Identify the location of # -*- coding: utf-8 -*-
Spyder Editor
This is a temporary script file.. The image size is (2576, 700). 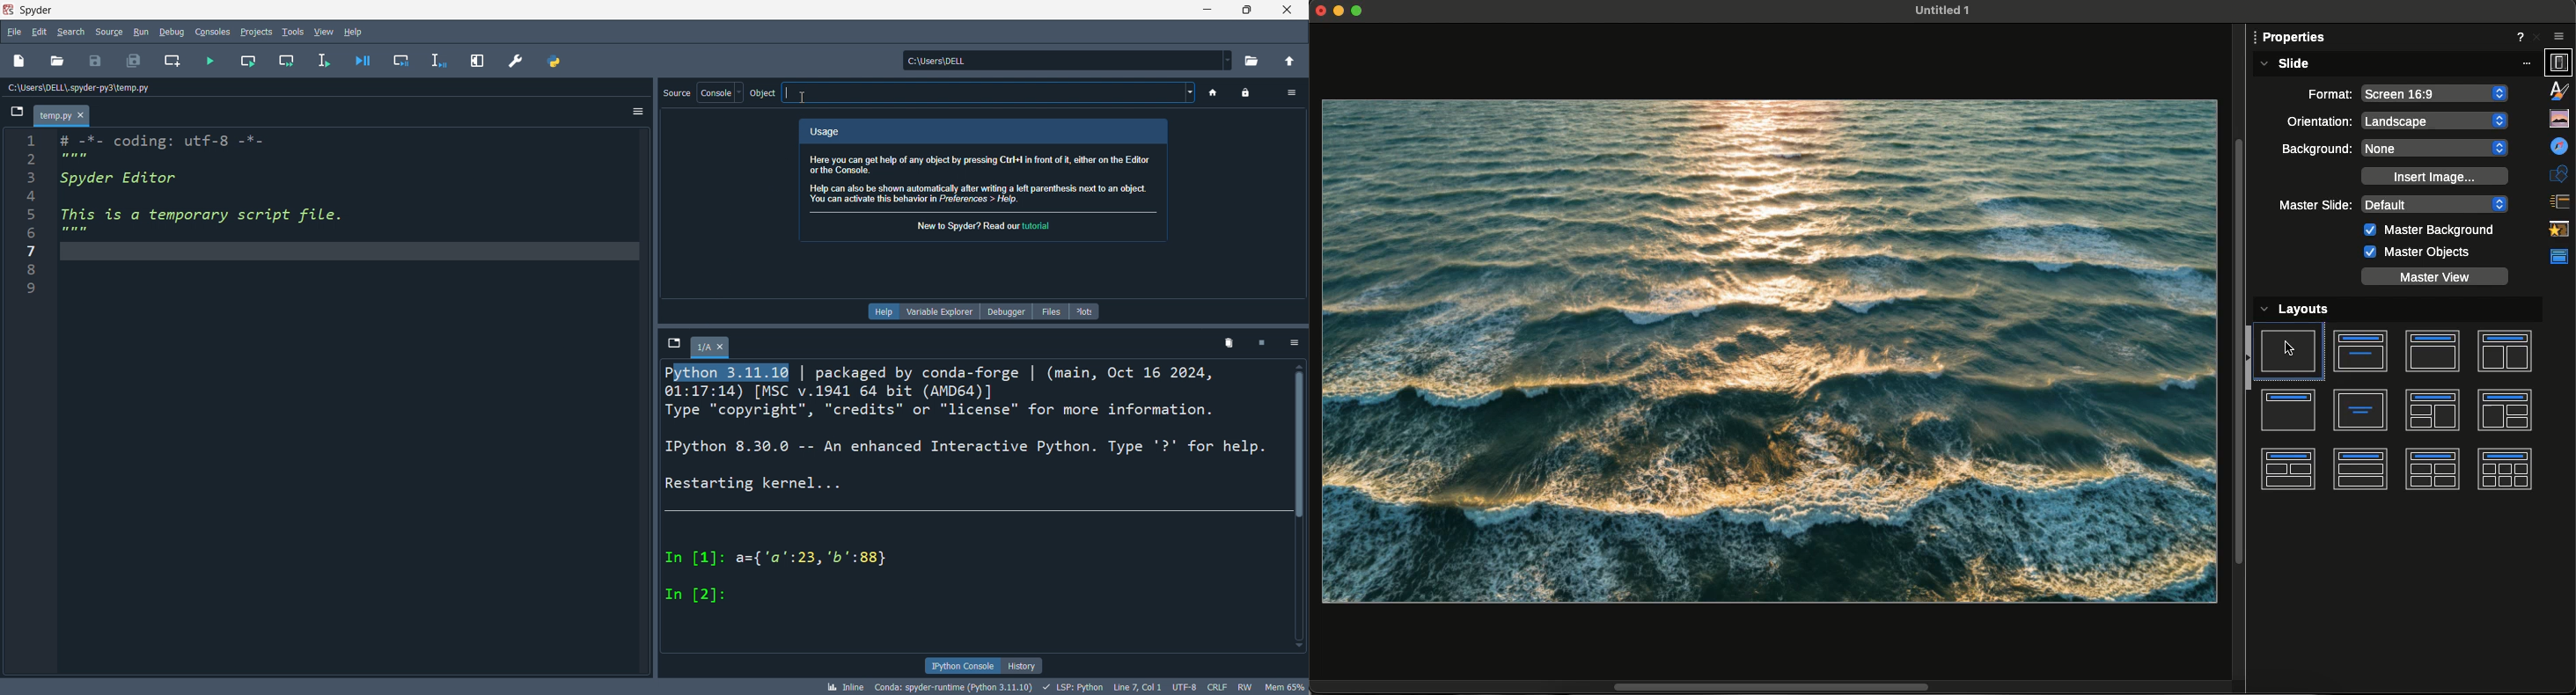
(344, 399).